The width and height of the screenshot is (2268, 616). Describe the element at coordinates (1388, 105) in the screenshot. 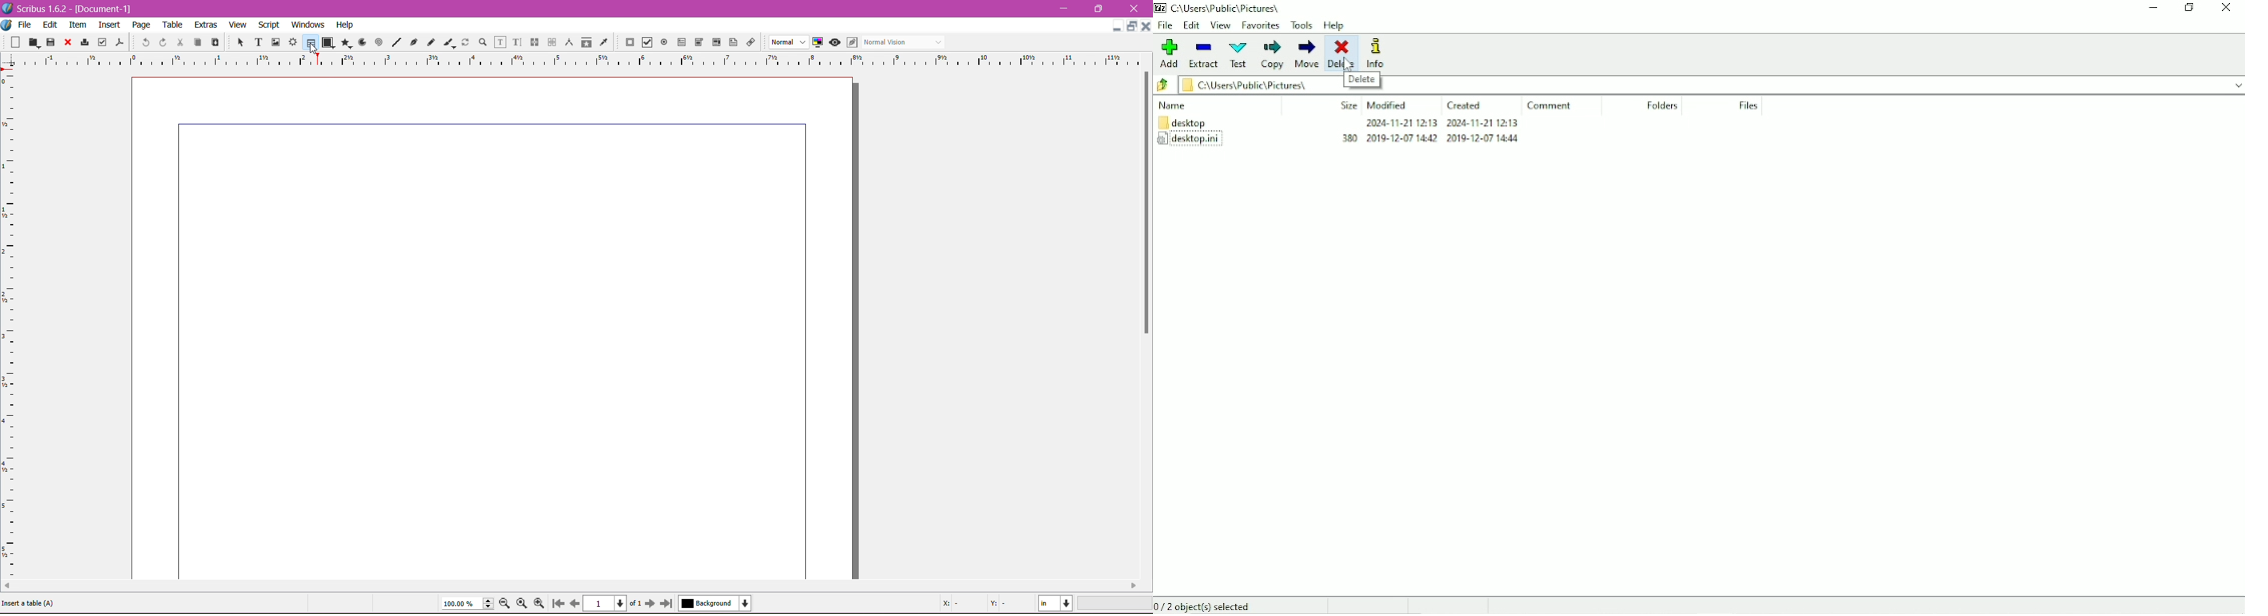

I see `Modified` at that location.